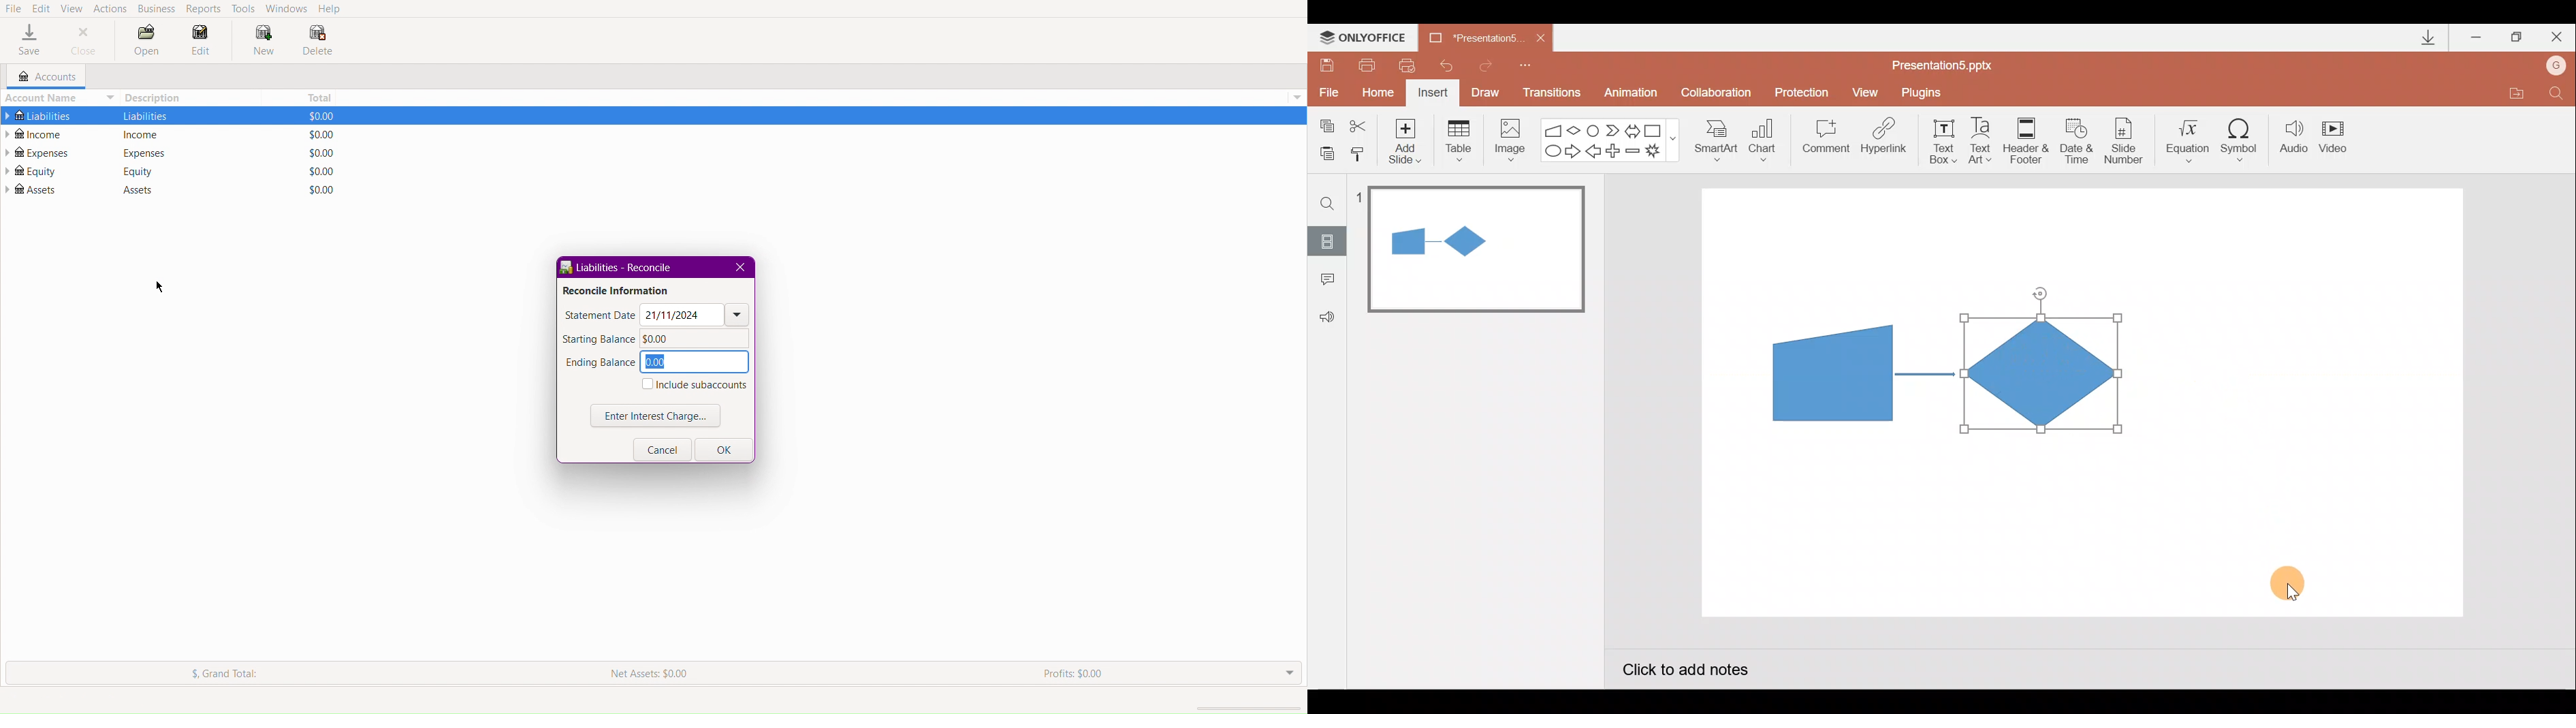 This screenshot has width=2576, height=728. What do you see at coordinates (1763, 138) in the screenshot?
I see `Chart` at bounding box center [1763, 138].